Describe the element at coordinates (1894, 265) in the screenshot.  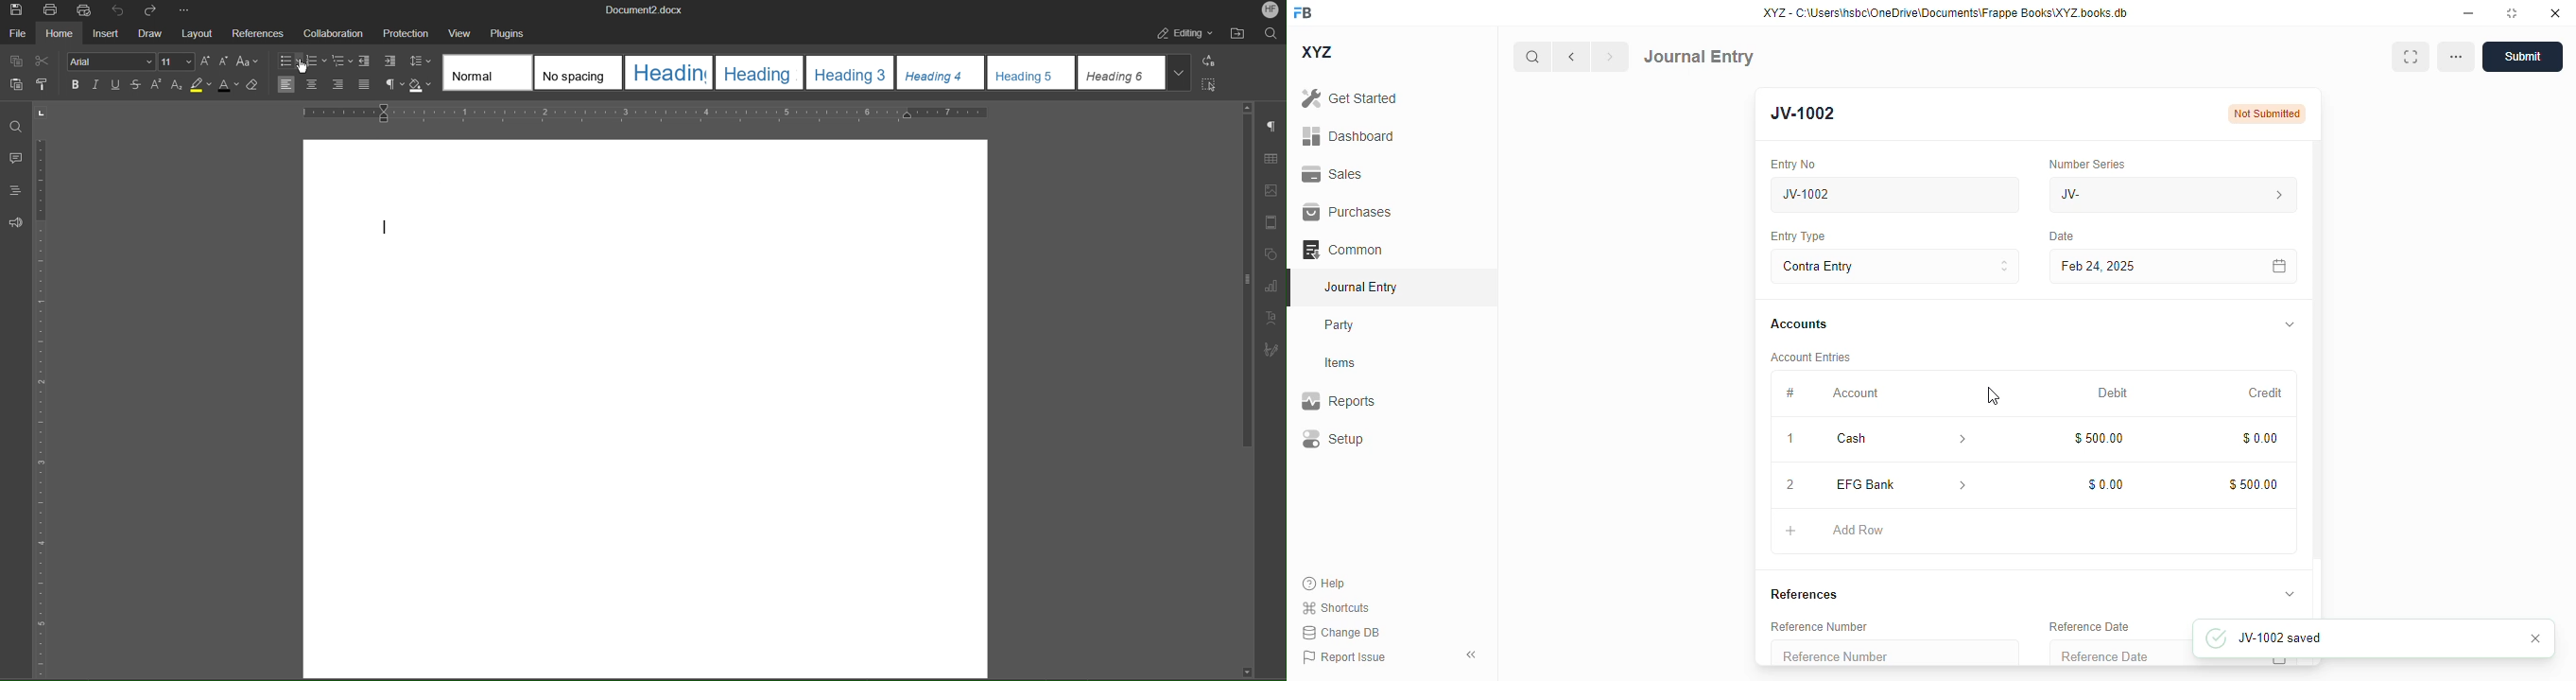
I see `contra entry ` at that location.